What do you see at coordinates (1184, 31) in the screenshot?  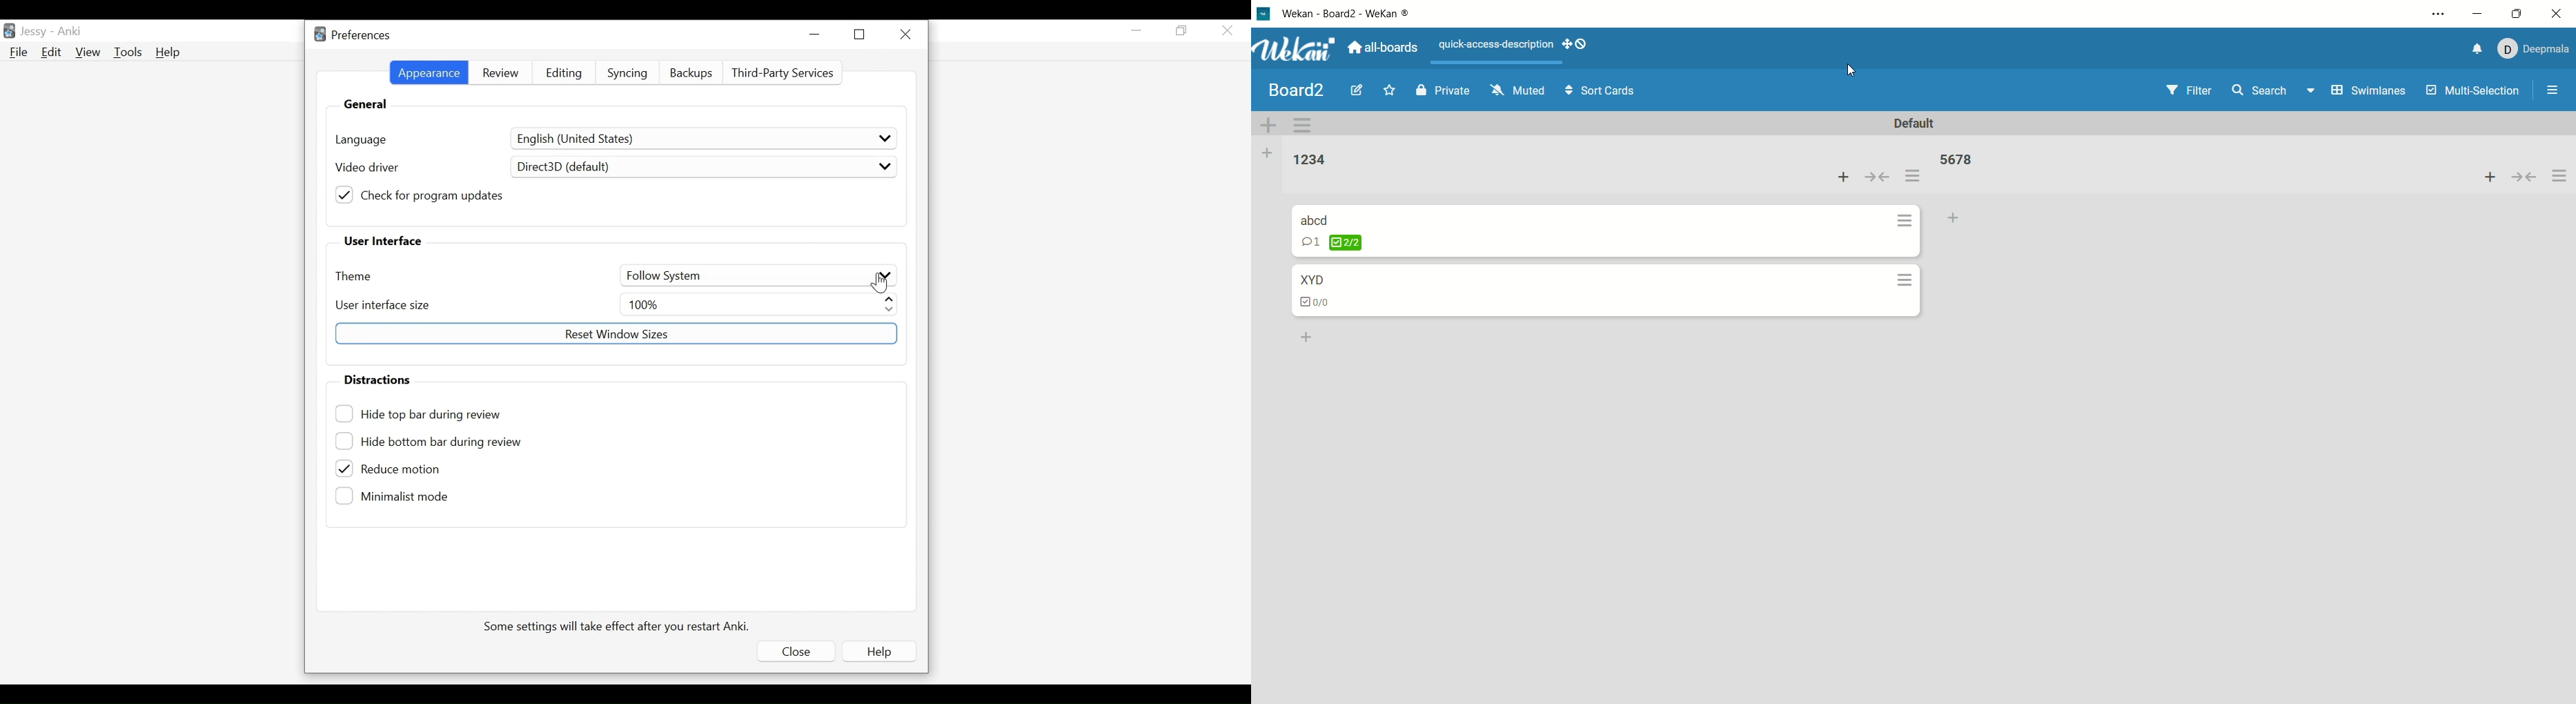 I see `Restore` at bounding box center [1184, 31].